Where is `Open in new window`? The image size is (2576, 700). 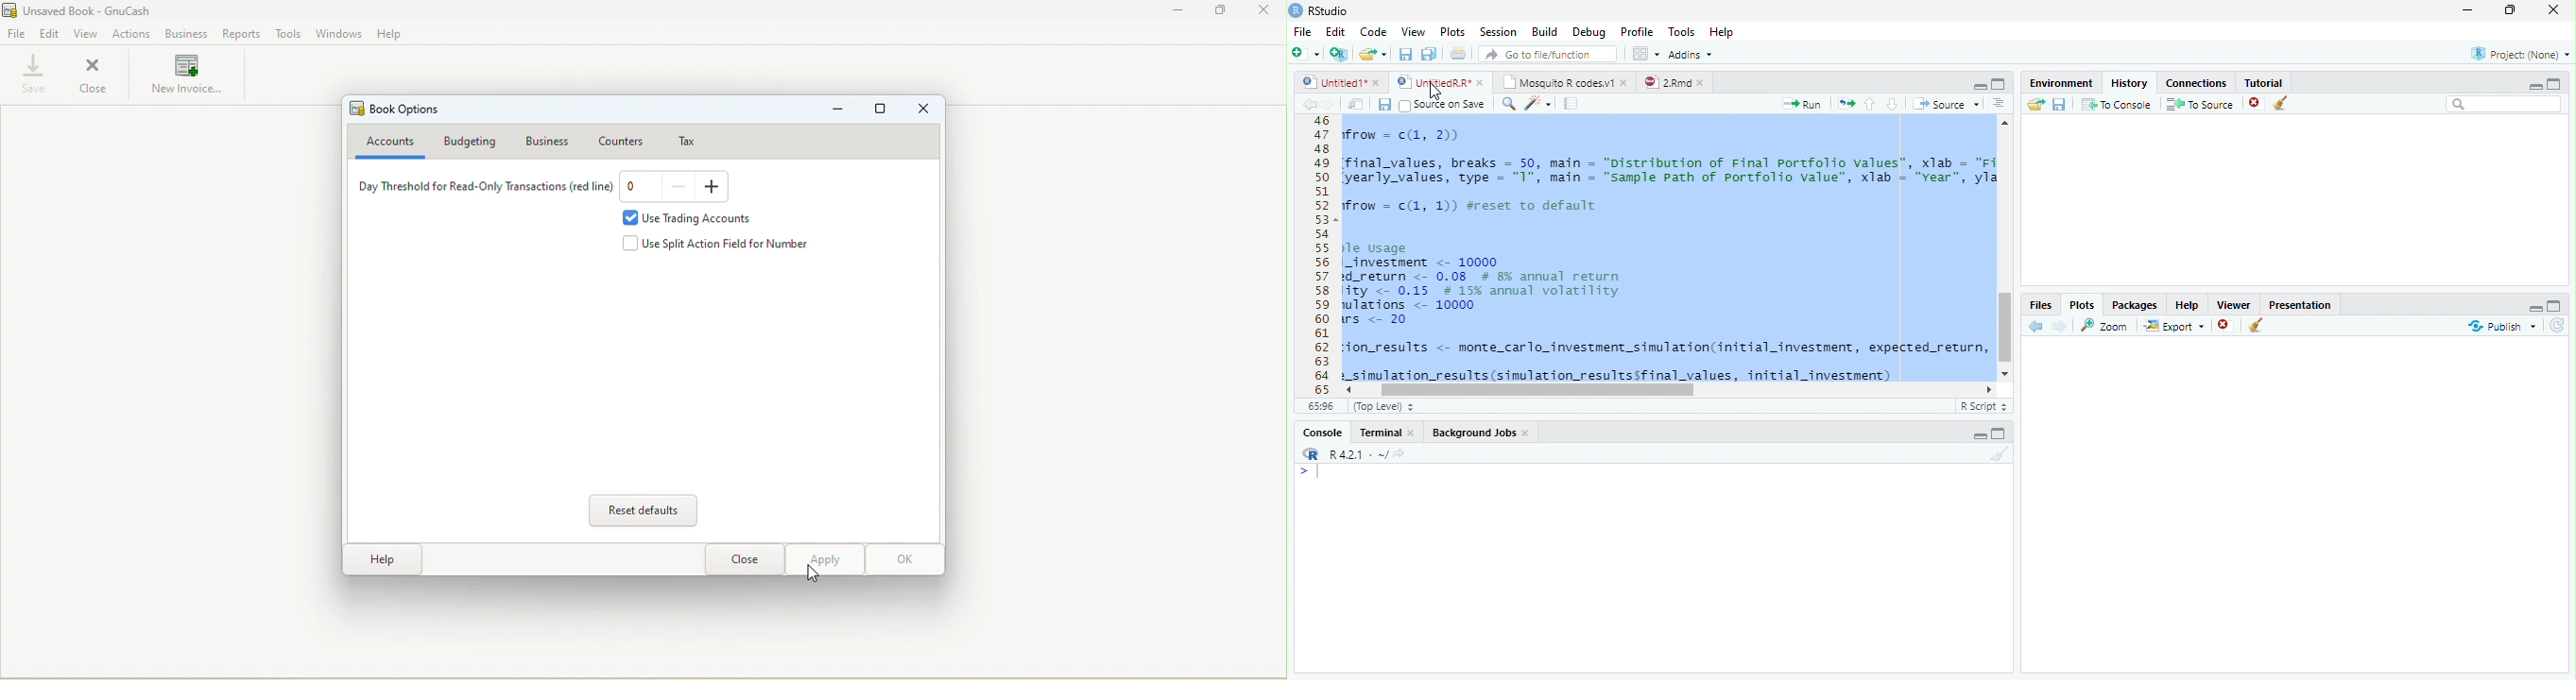
Open in new window is located at coordinates (1356, 104).